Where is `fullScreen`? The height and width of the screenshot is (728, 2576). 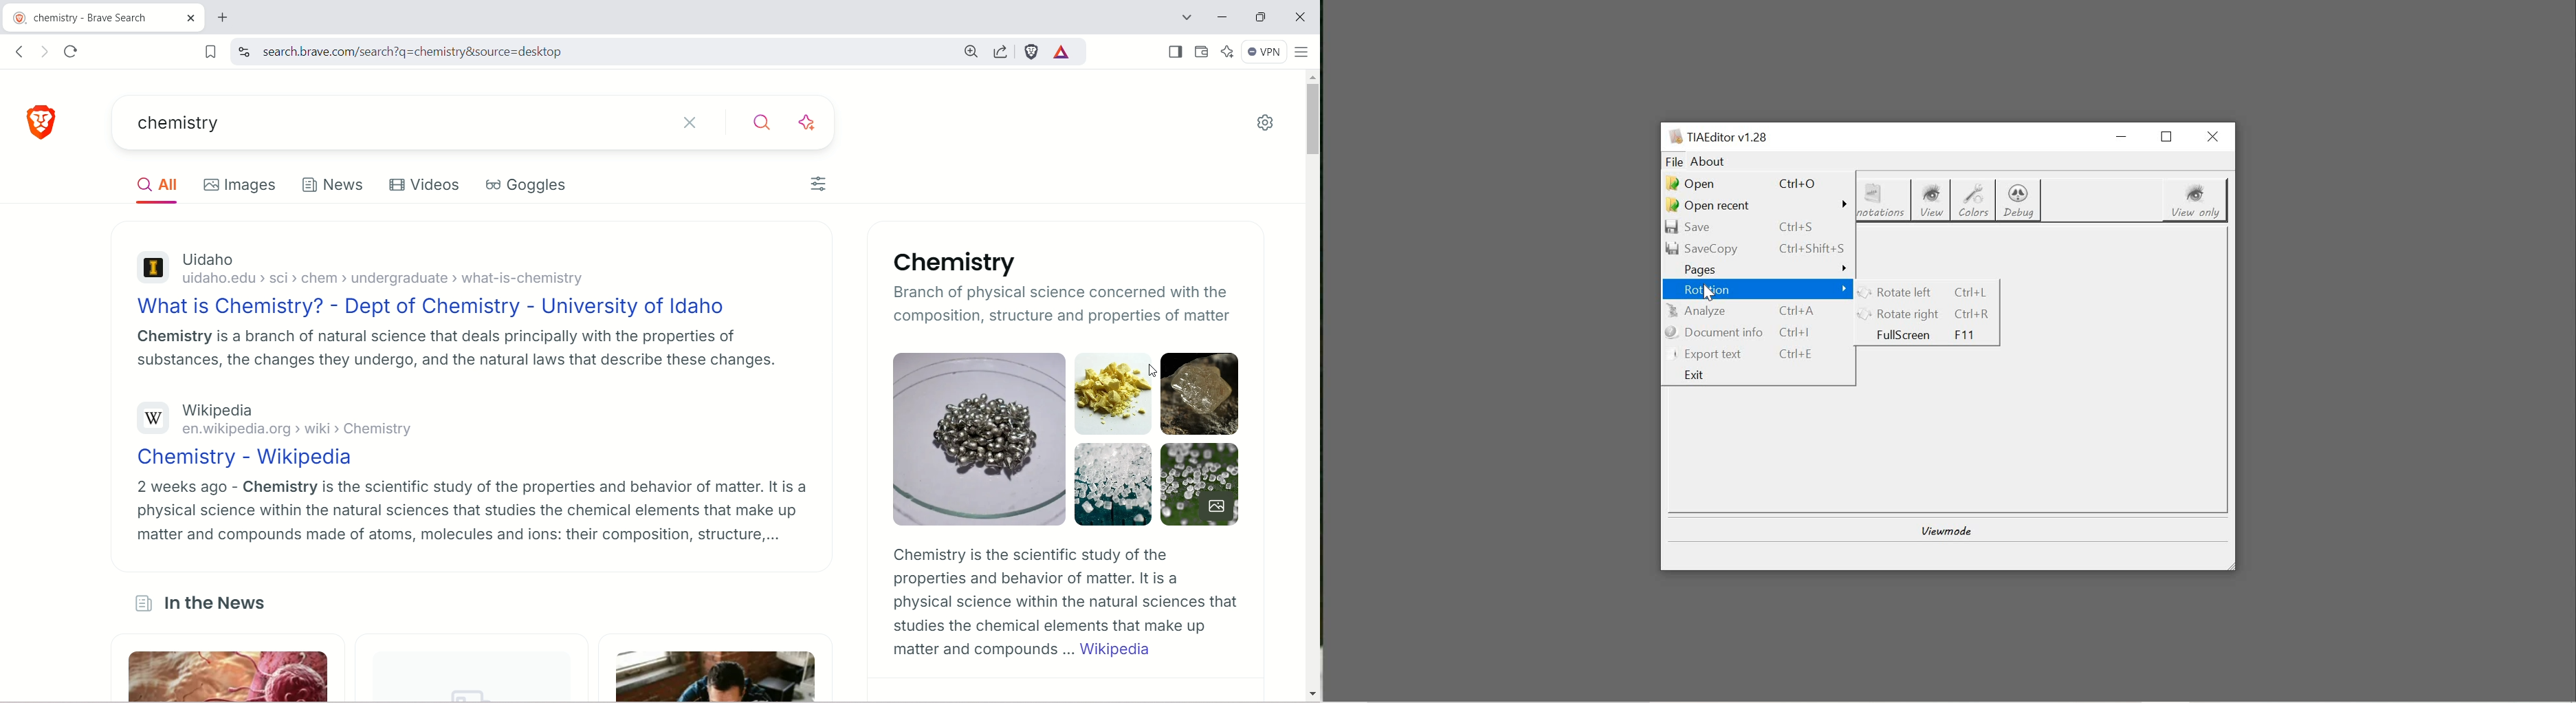
fullScreen is located at coordinates (1931, 335).